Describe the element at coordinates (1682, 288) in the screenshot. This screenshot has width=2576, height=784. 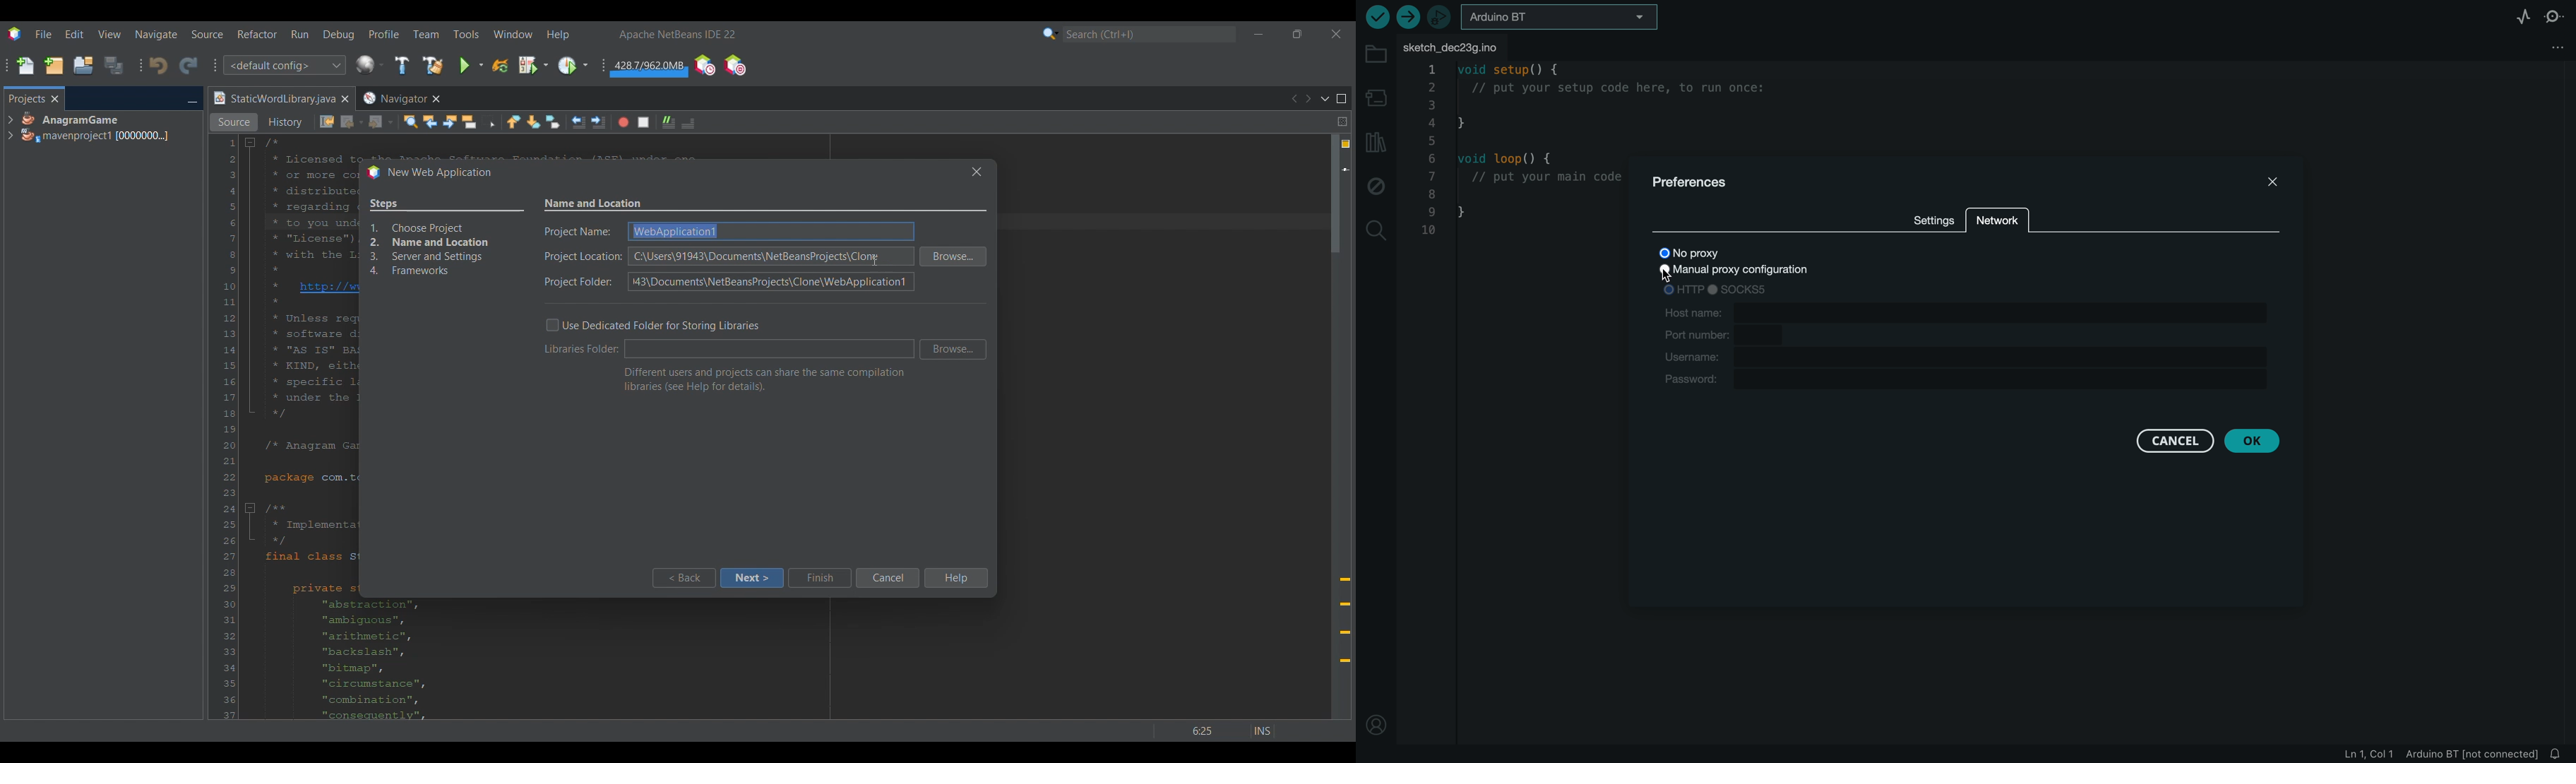
I see `HTTP` at that location.